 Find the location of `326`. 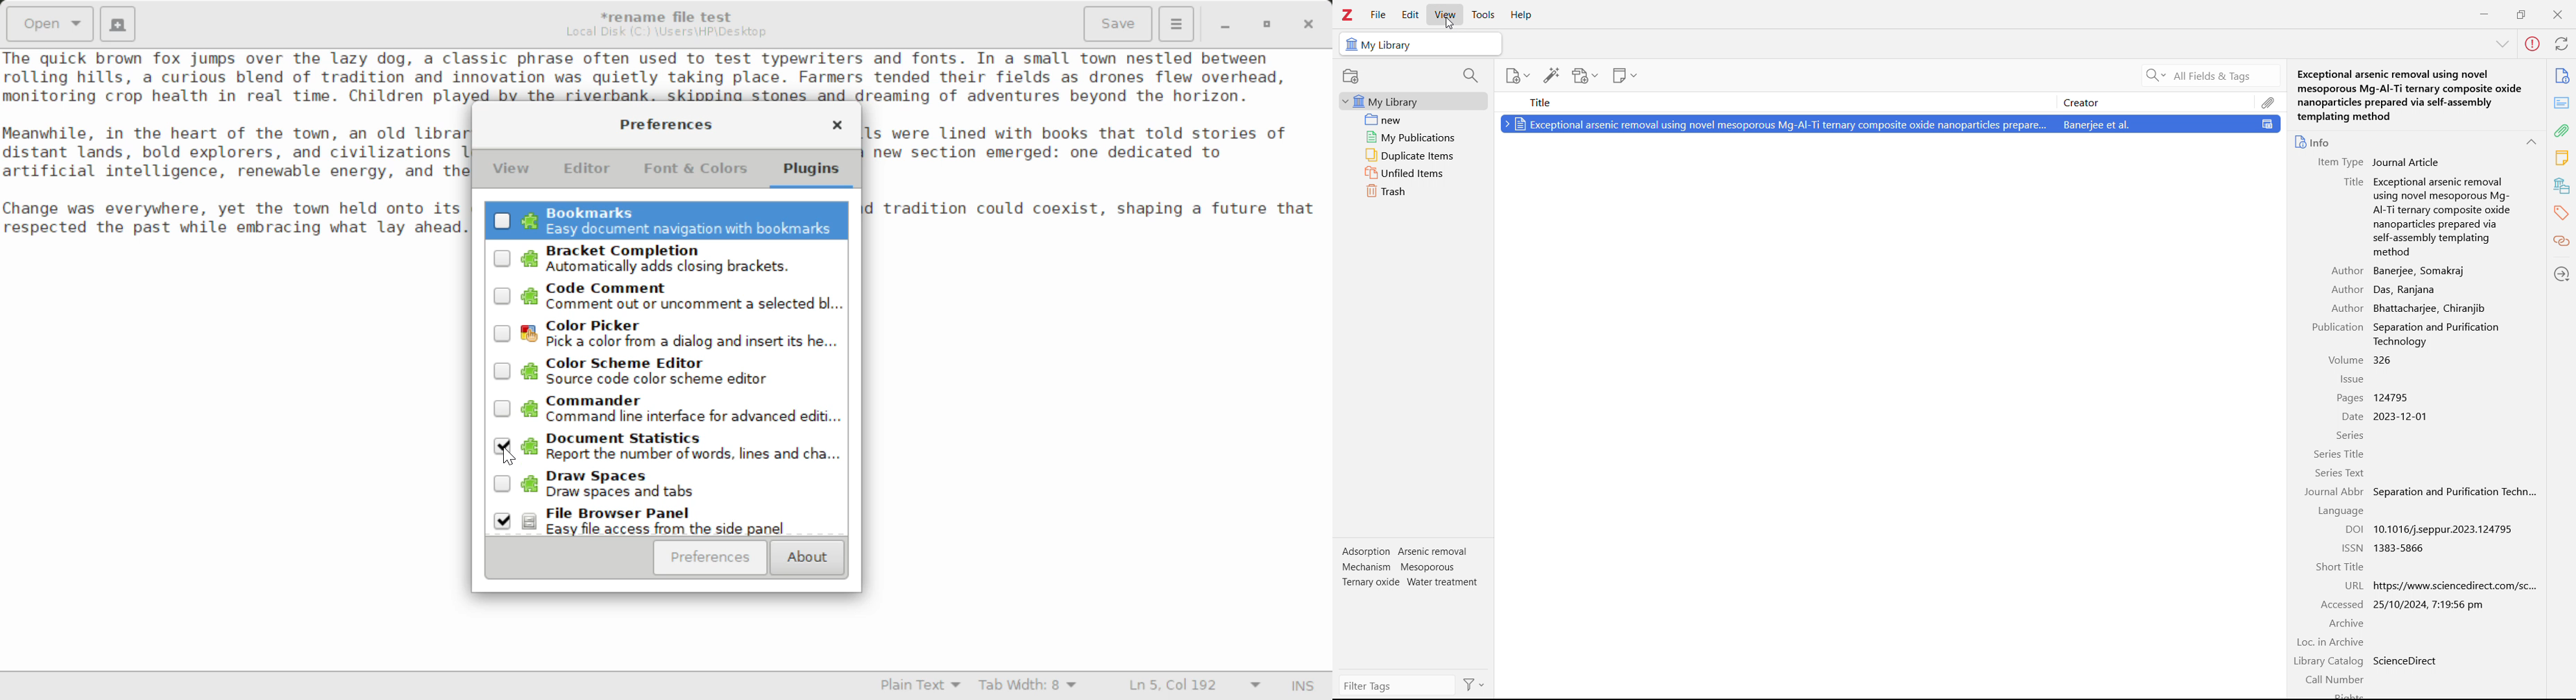

326 is located at coordinates (2384, 359).